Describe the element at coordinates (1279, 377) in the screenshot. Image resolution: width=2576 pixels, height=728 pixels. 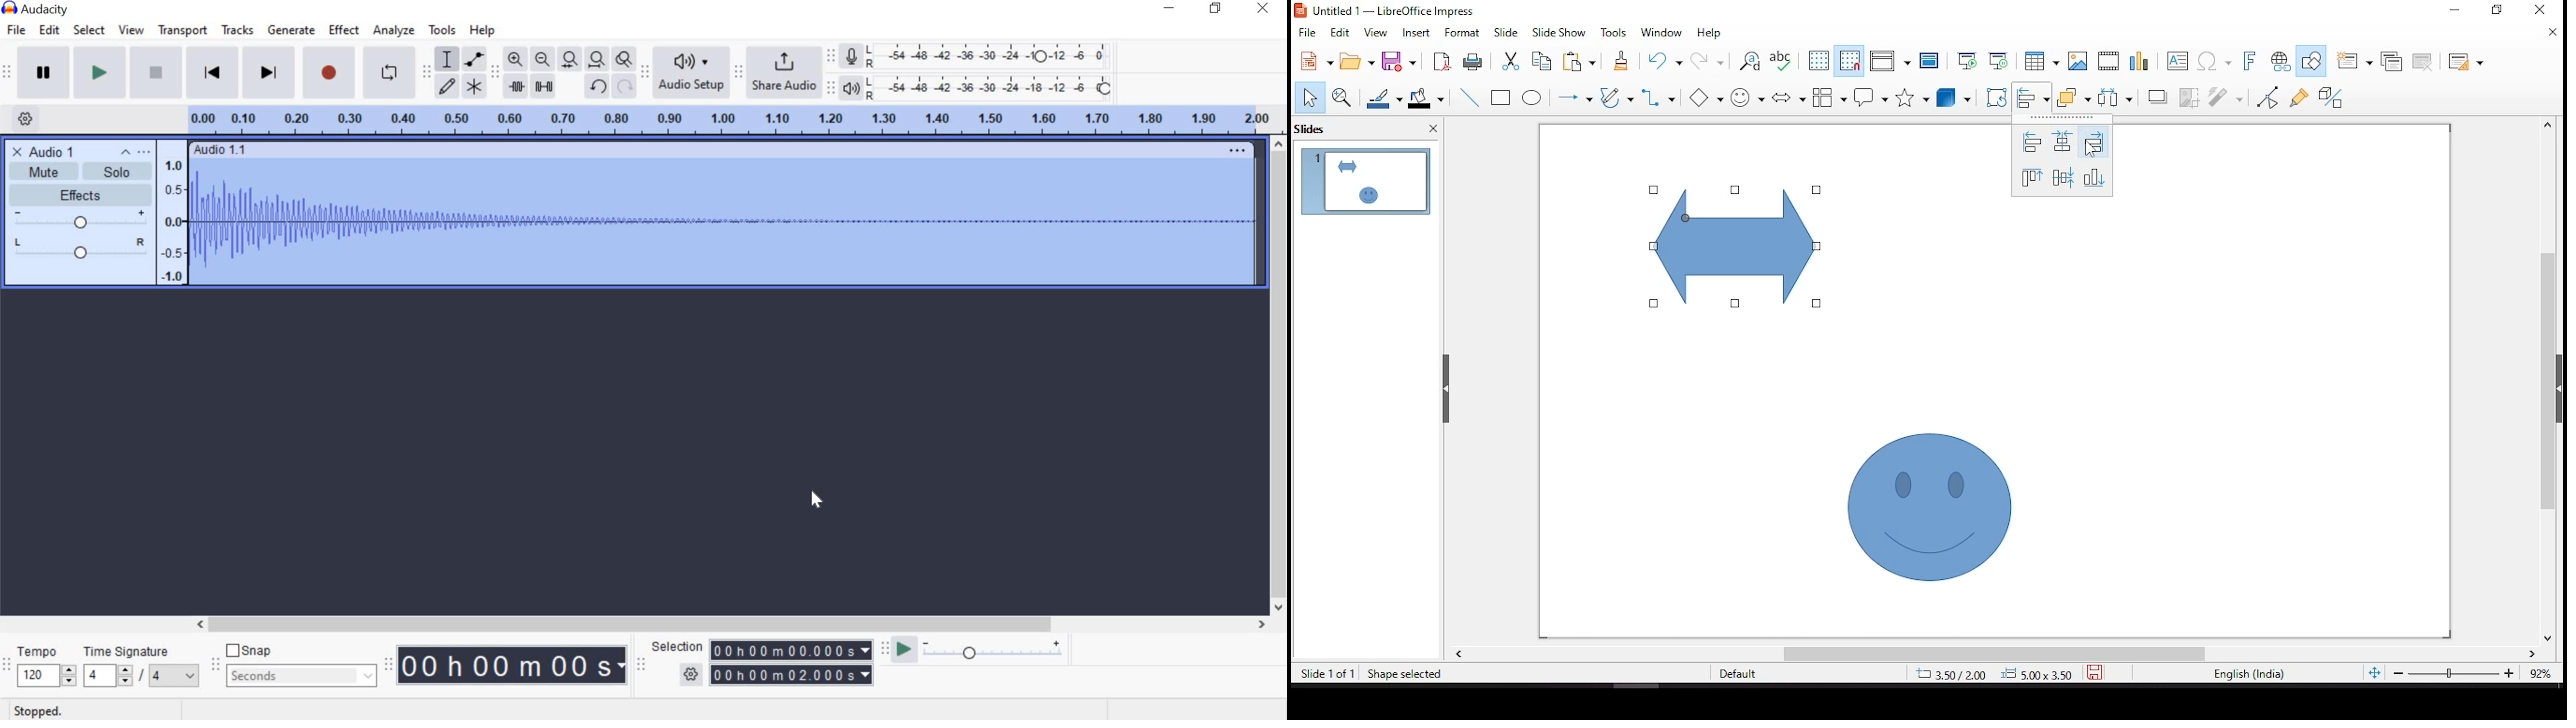
I see `scrollbar` at that location.